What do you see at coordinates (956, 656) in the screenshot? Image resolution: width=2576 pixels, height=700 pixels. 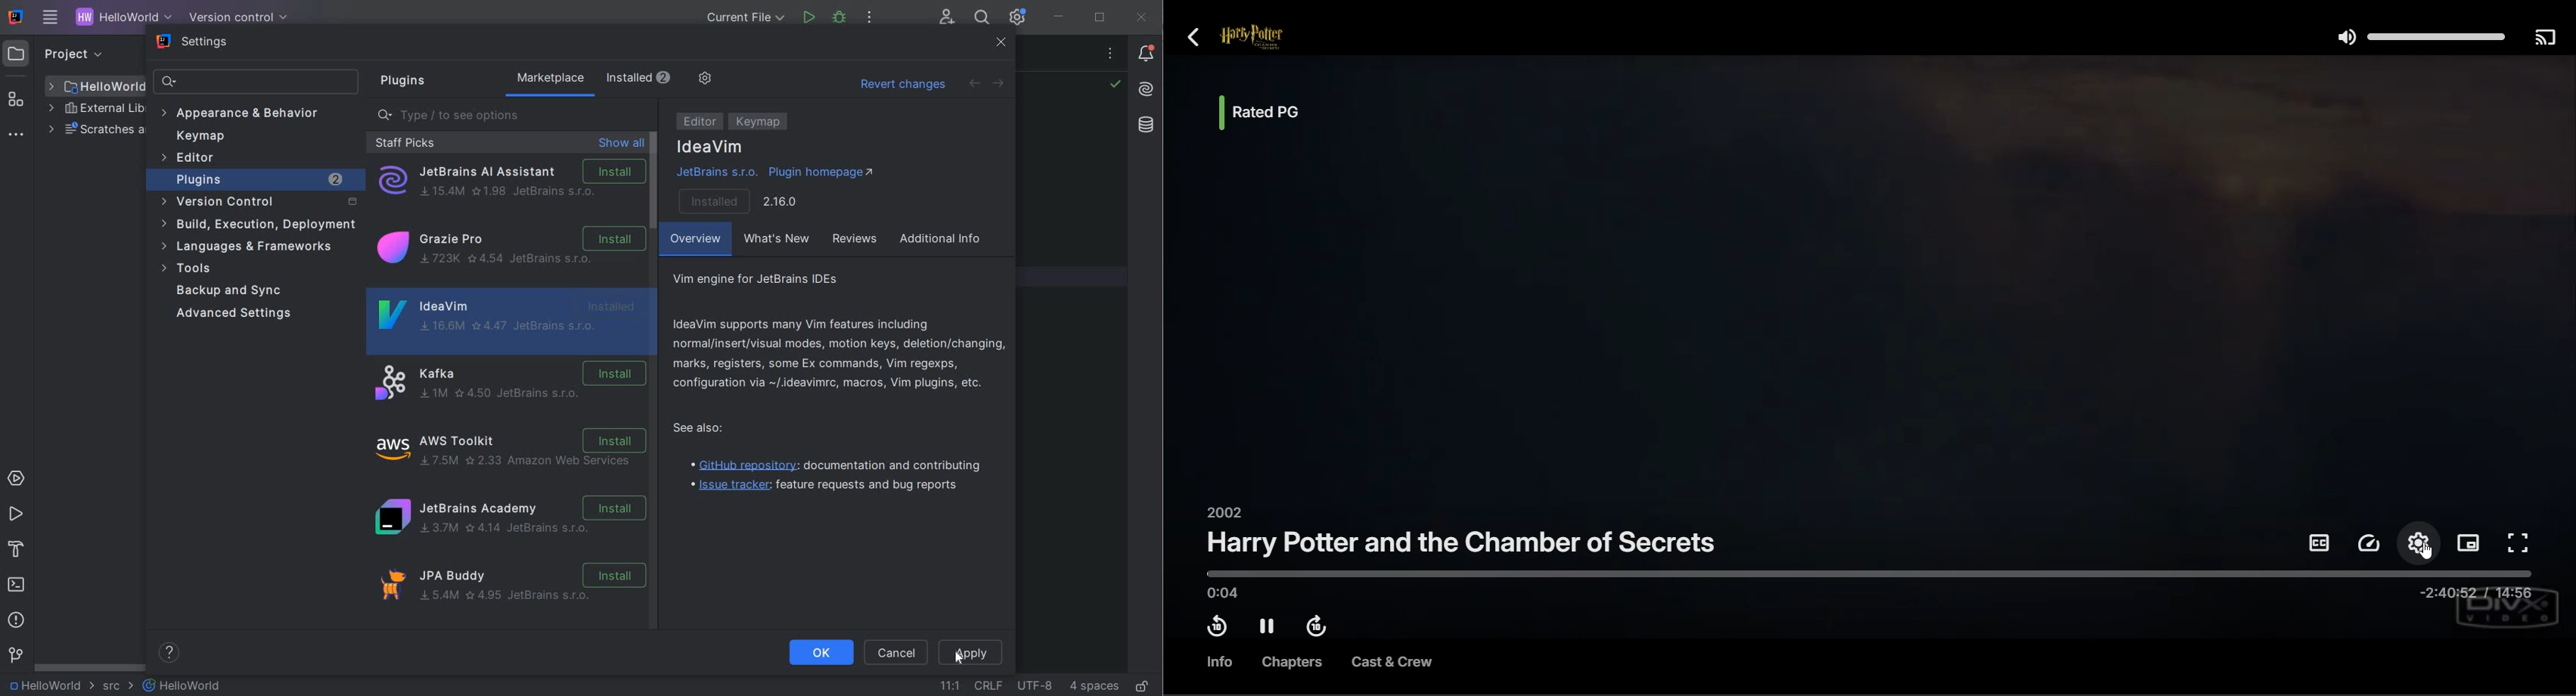 I see `cursor` at bounding box center [956, 656].